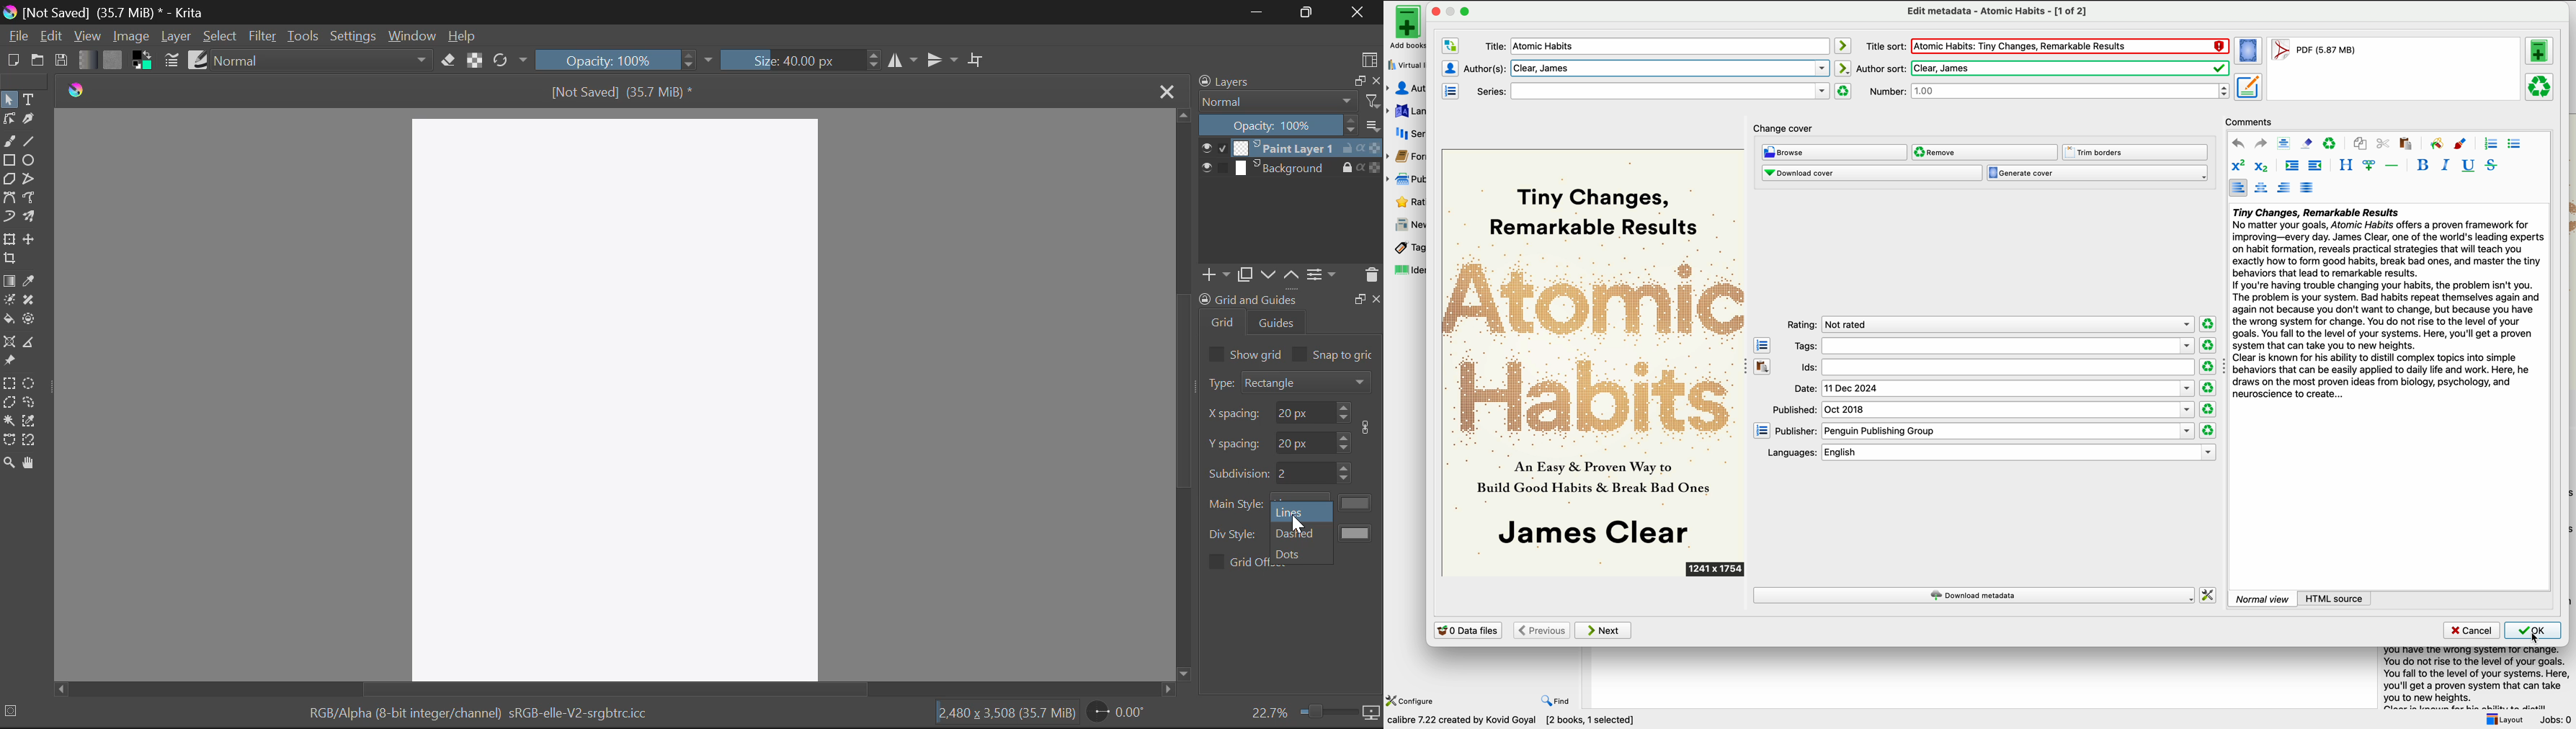 Image resolution: width=2576 pixels, height=756 pixels. Describe the element at coordinates (1213, 275) in the screenshot. I see `add` at that location.